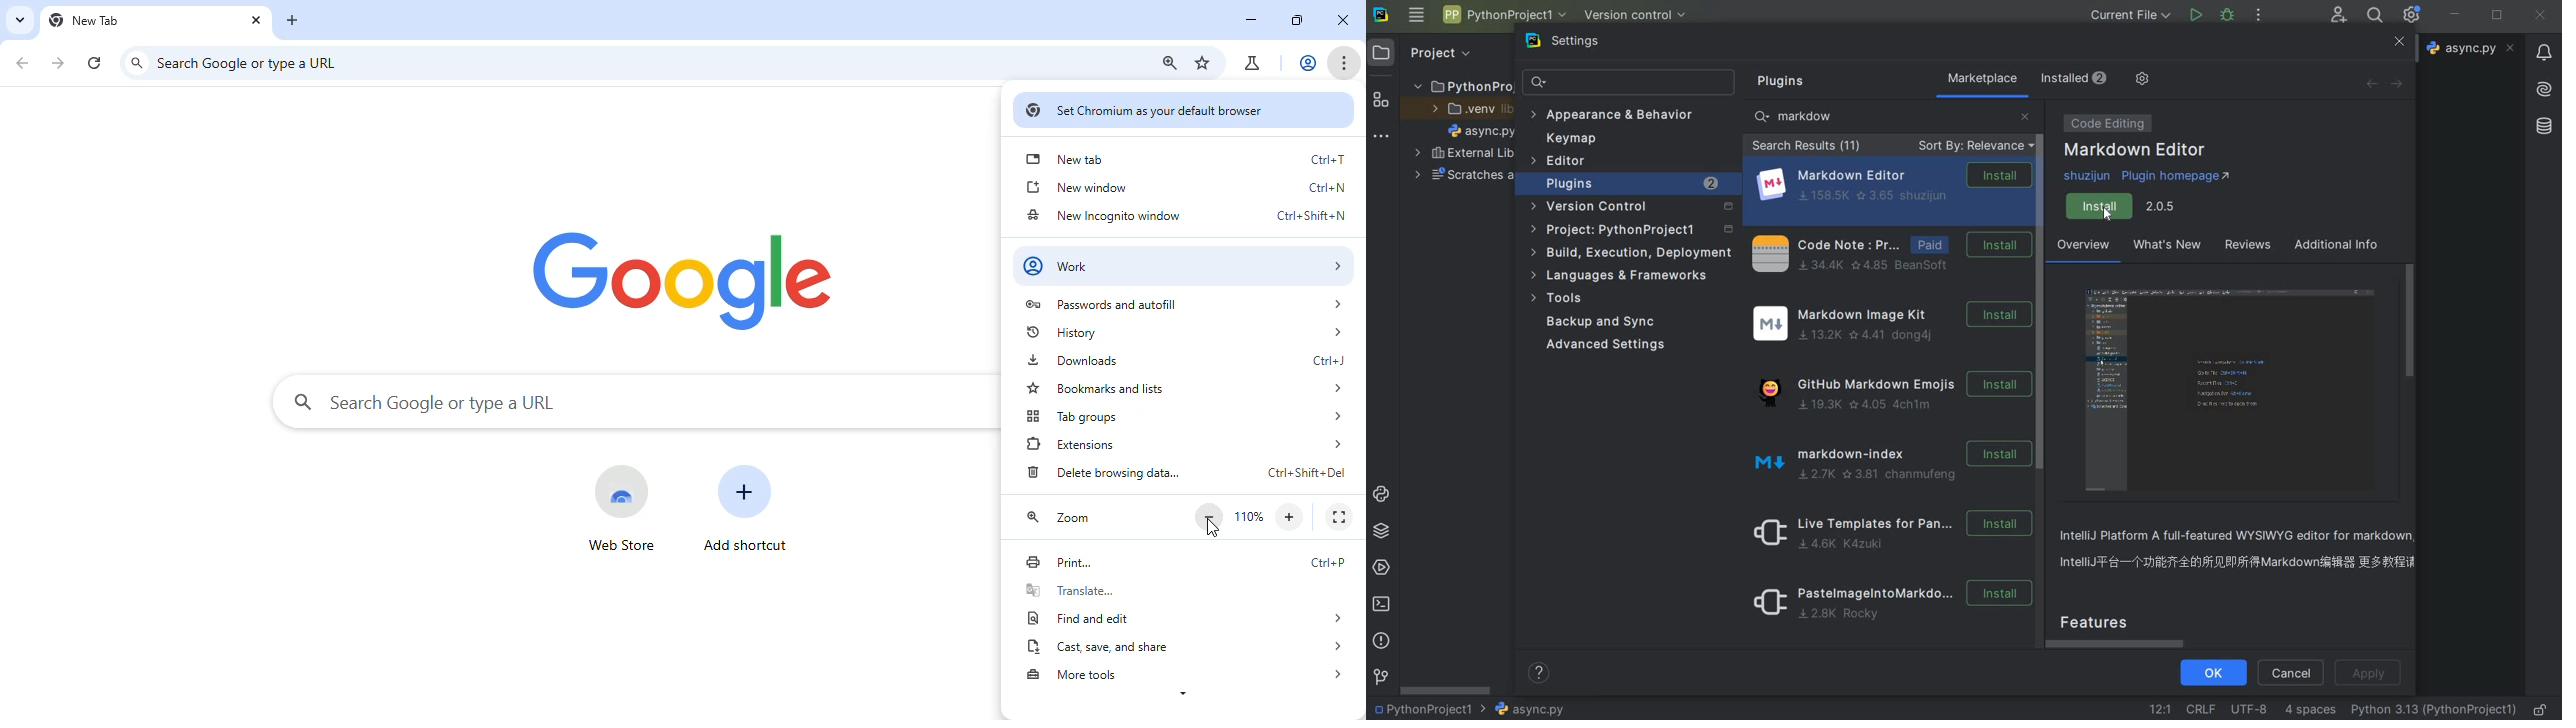  I want to click on new tab, so click(88, 21).